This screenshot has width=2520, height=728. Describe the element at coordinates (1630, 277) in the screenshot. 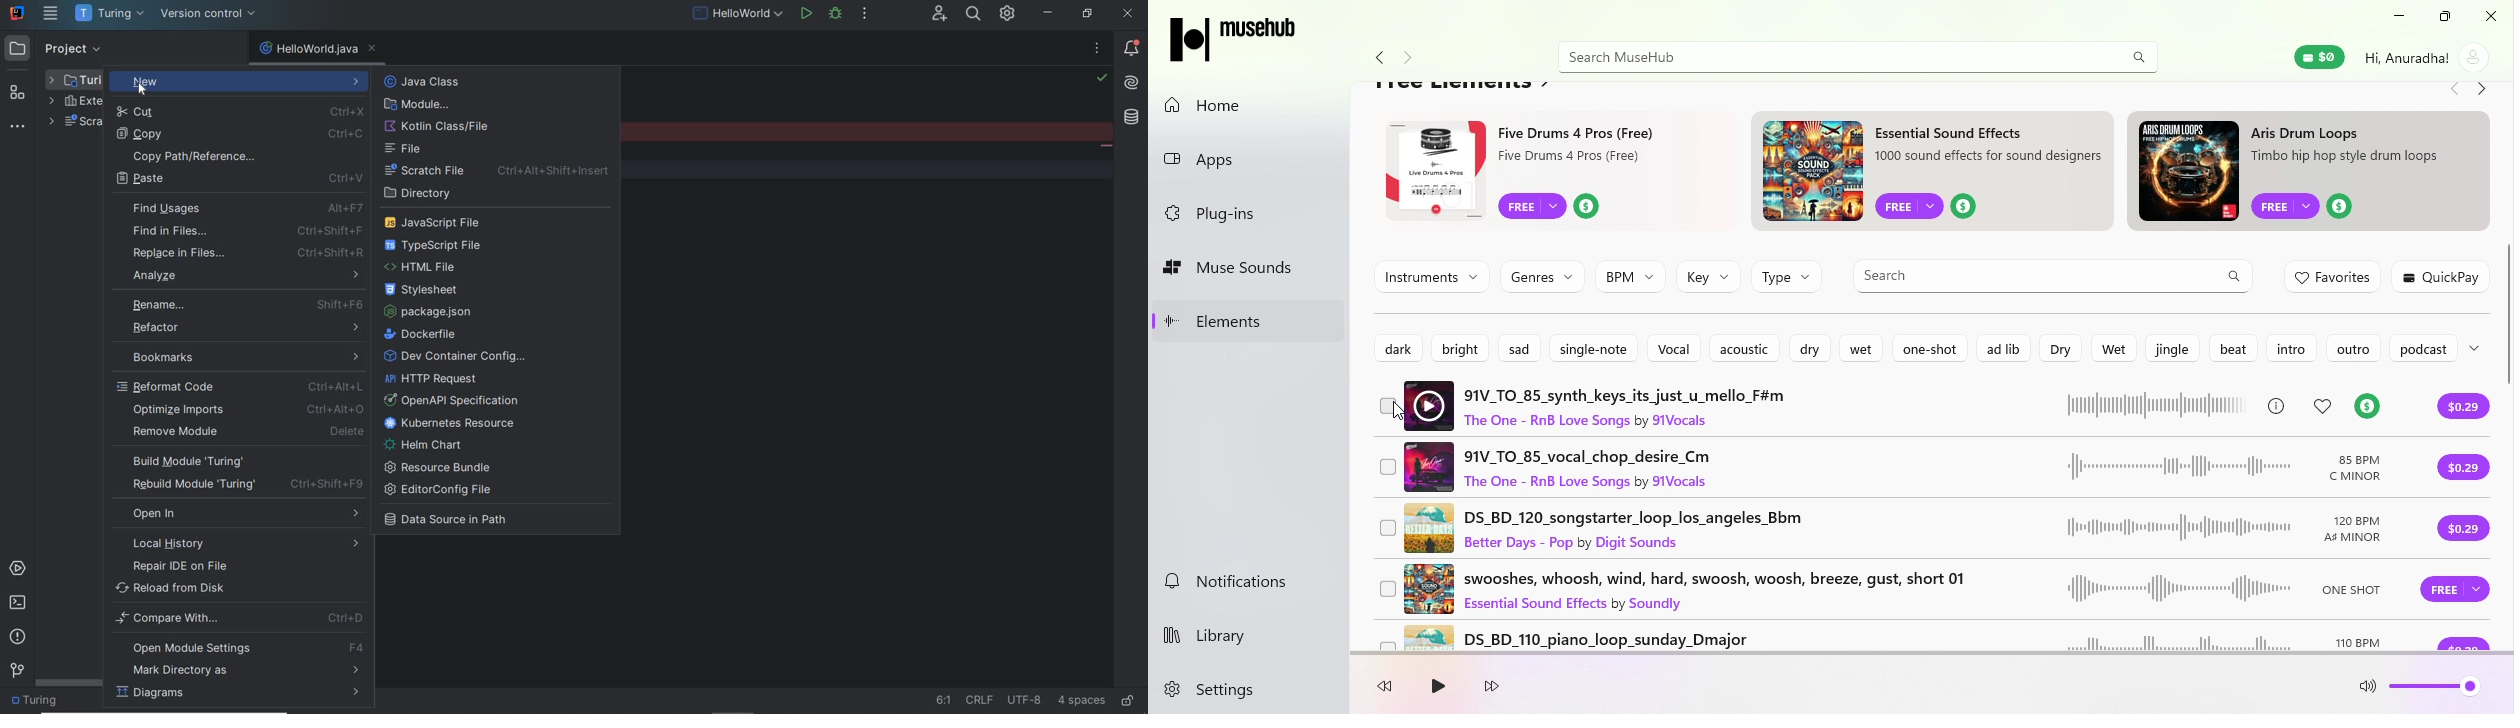

I see `BPM` at that location.